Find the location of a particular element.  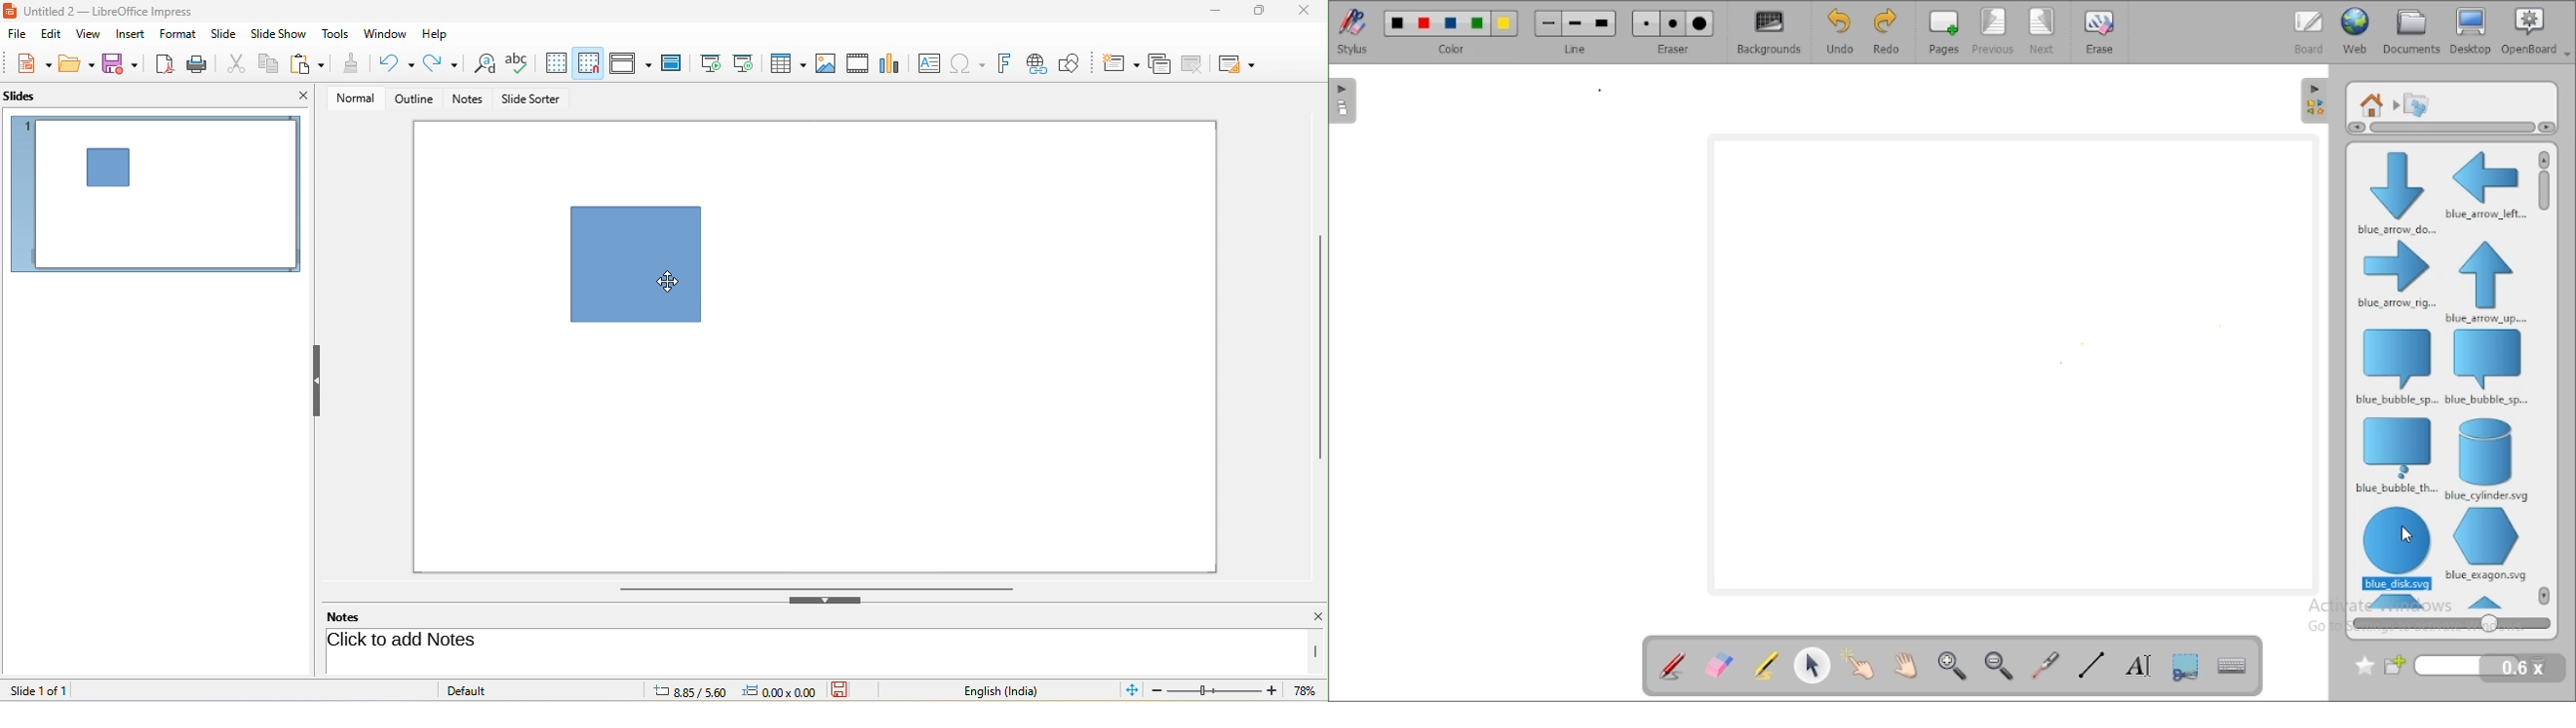

start from current slide is located at coordinates (749, 63).